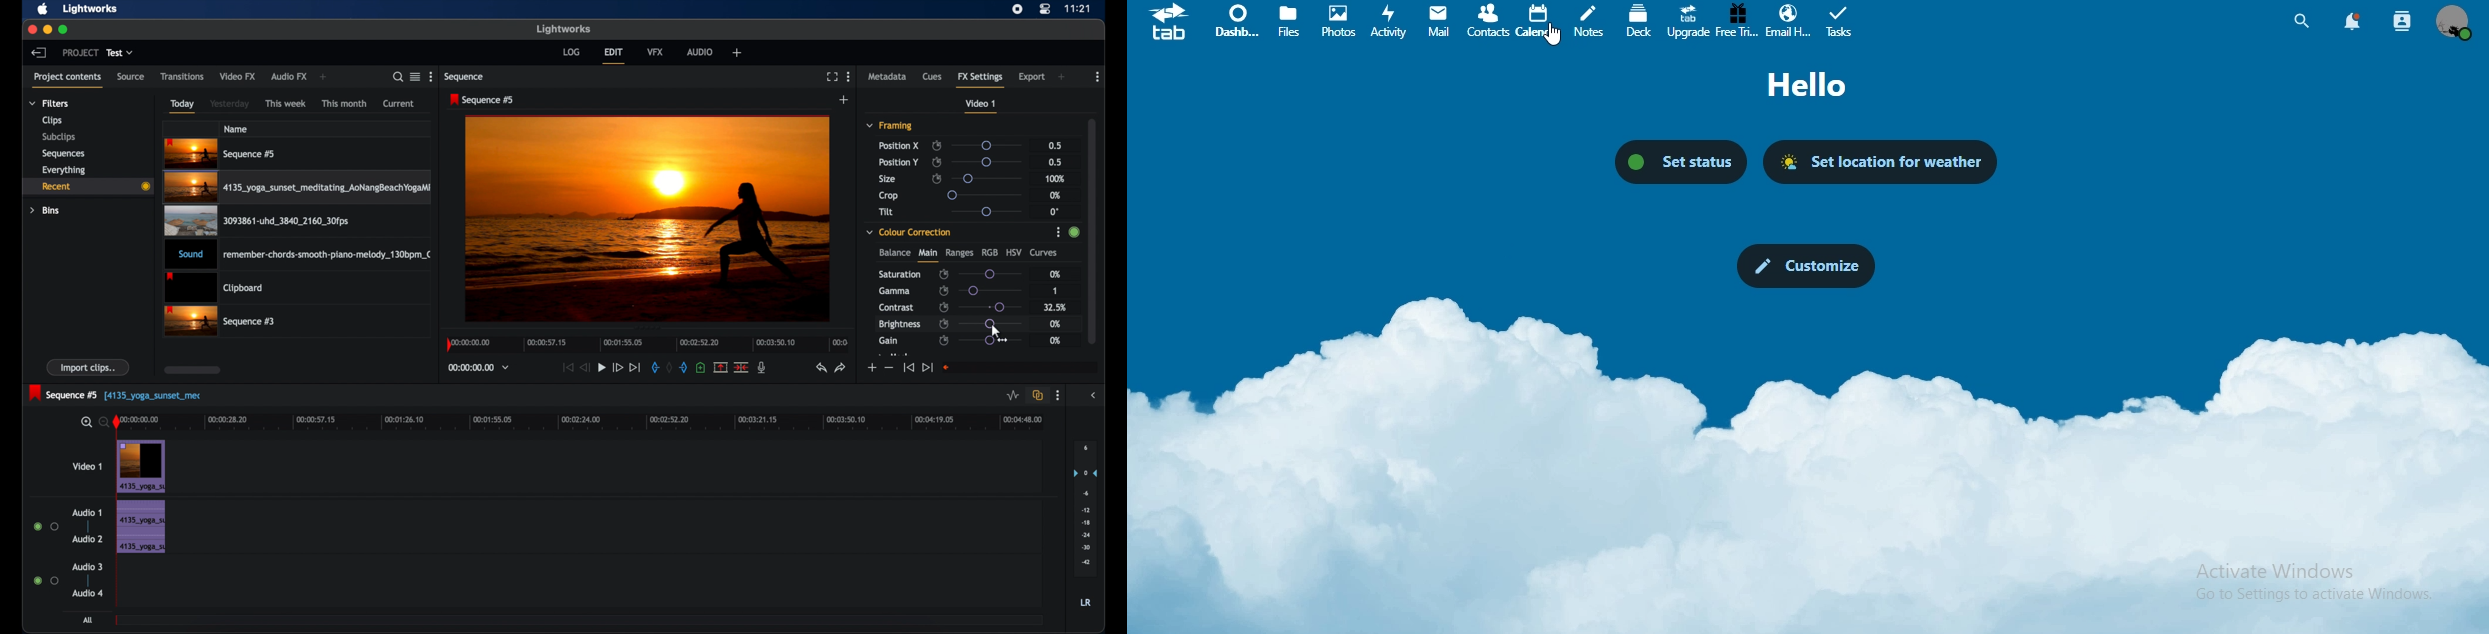  What do you see at coordinates (987, 324) in the screenshot?
I see `slider` at bounding box center [987, 324].